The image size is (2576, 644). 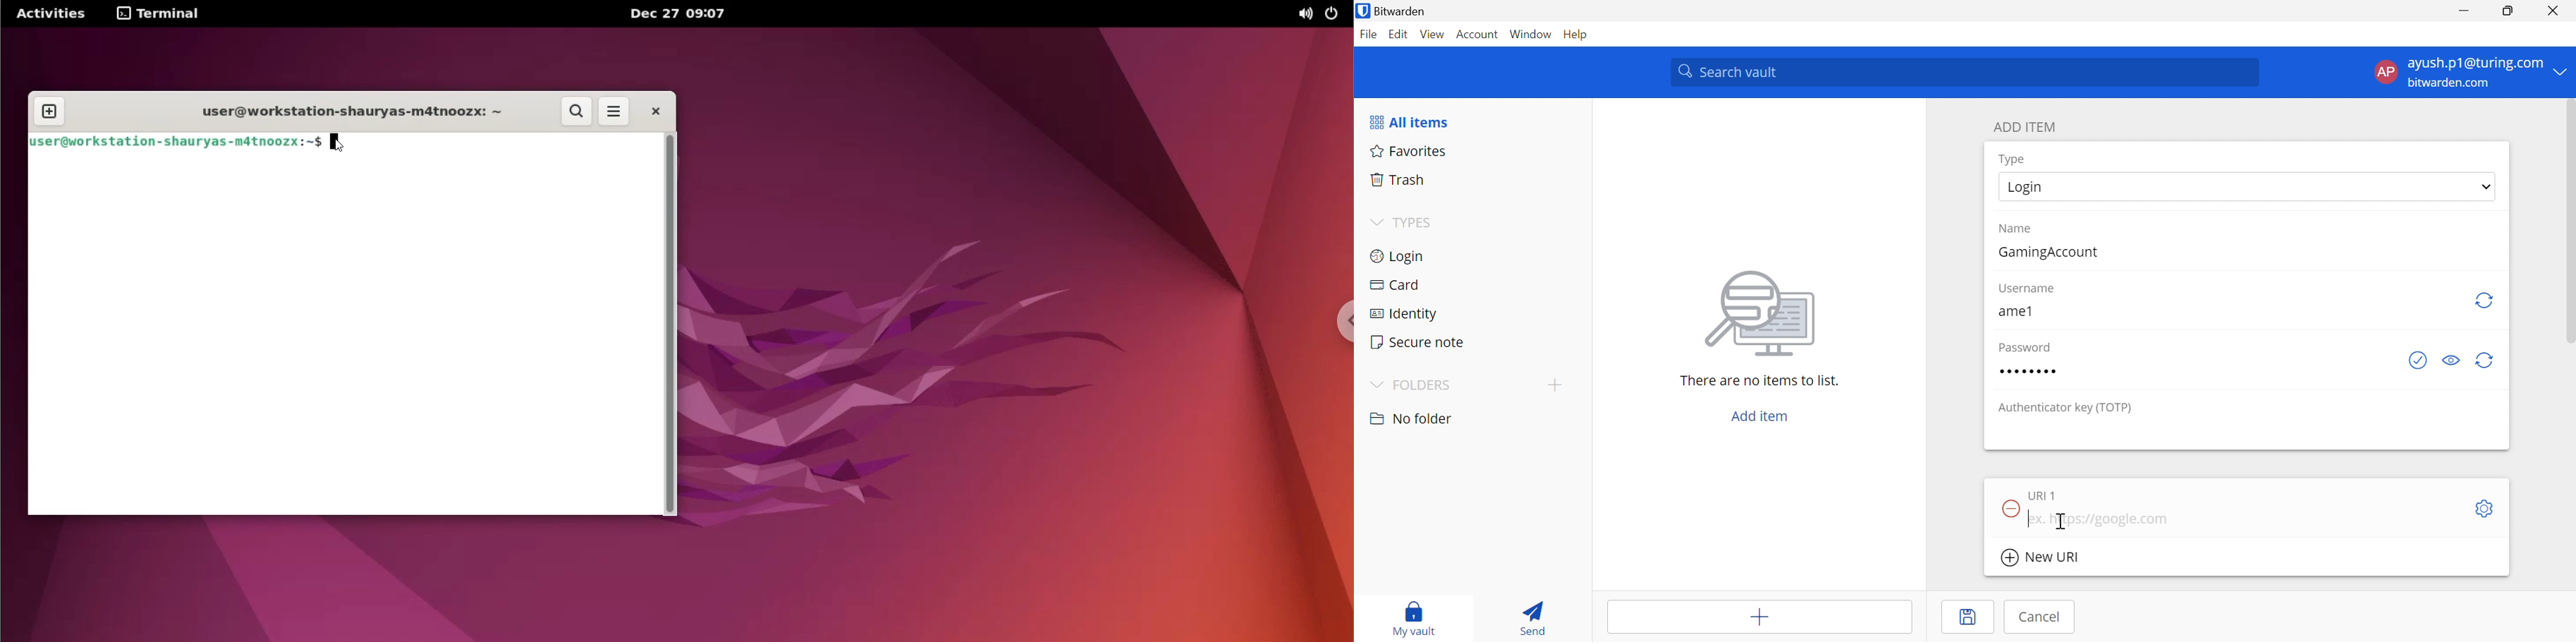 I want to click on chrome options, so click(x=1341, y=325).